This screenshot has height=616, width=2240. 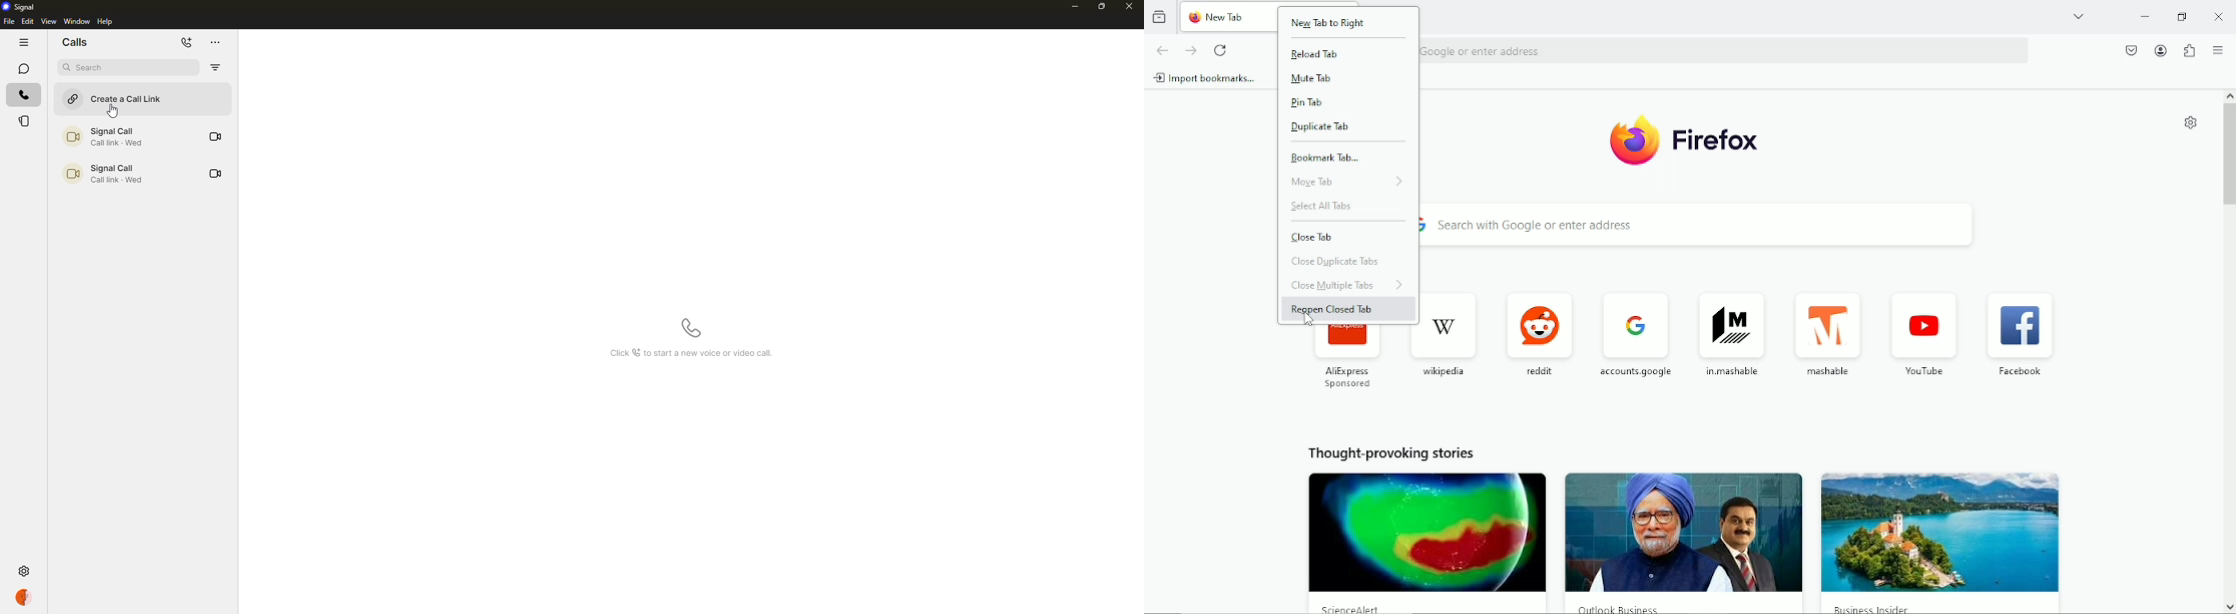 What do you see at coordinates (1923, 333) in the screenshot?
I see `youtube` at bounding box center [1923, 333].